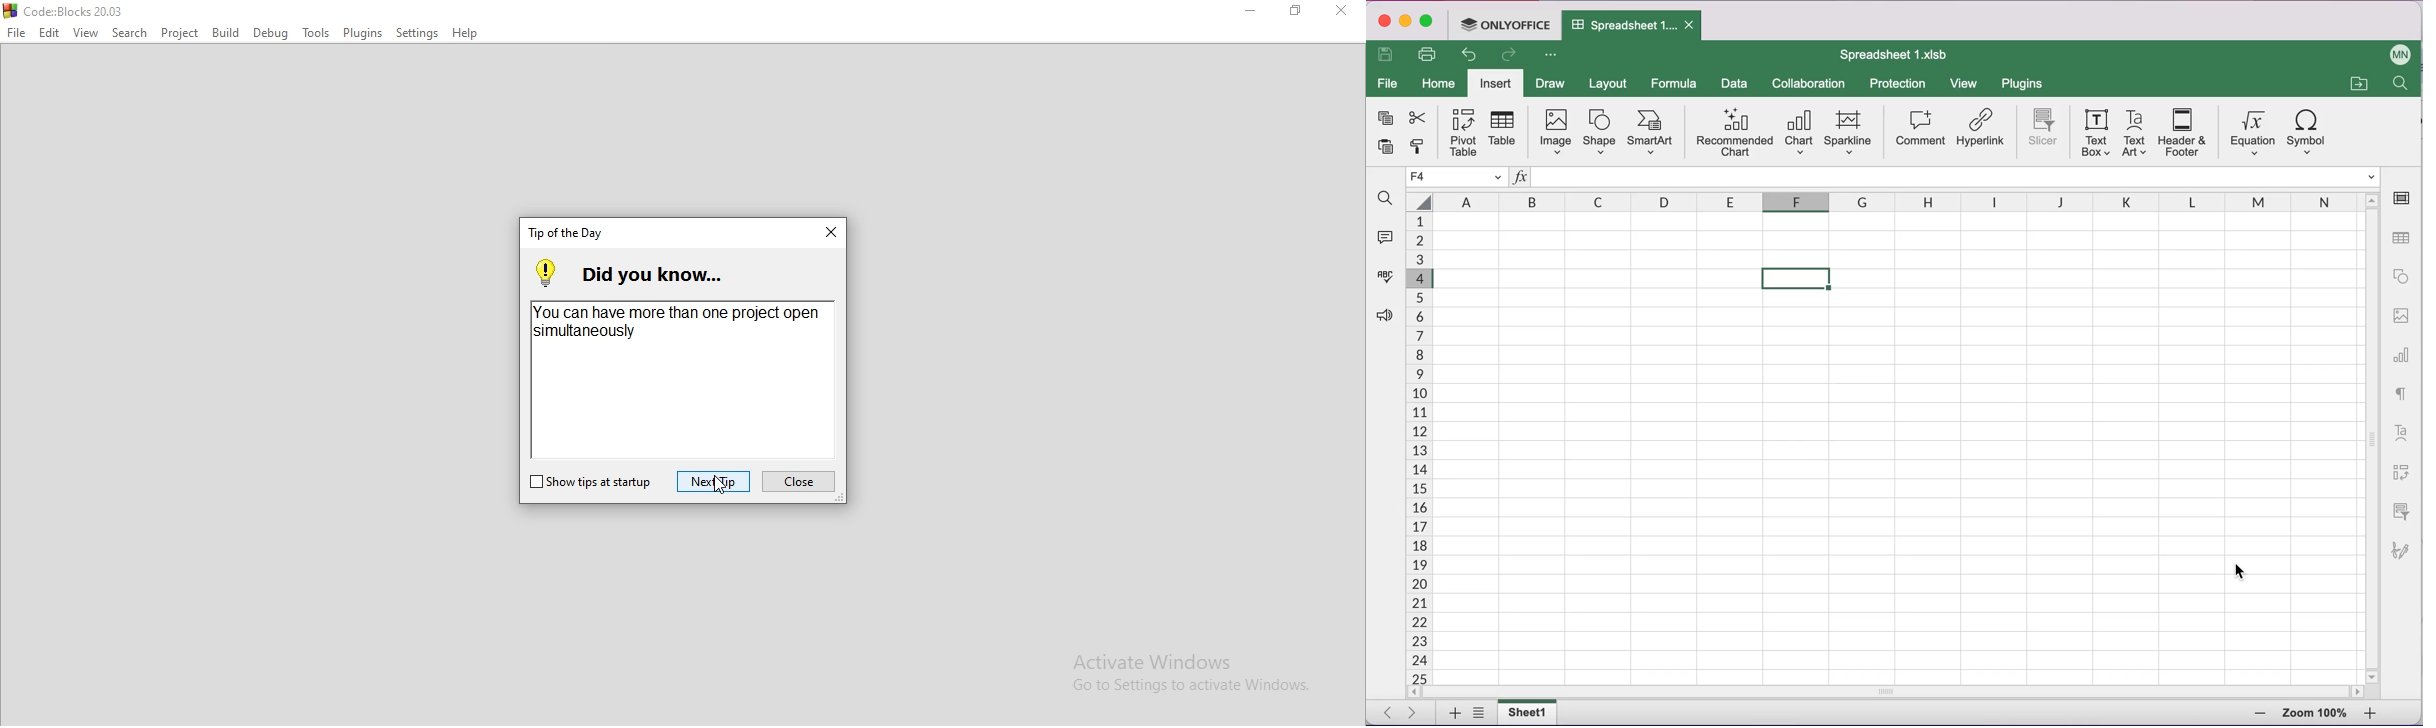  What do you see at coordinates (1901, 57) in the screenshot?
I see `spreadsheet 1.xlsx` at bounding box center [1901, 57].